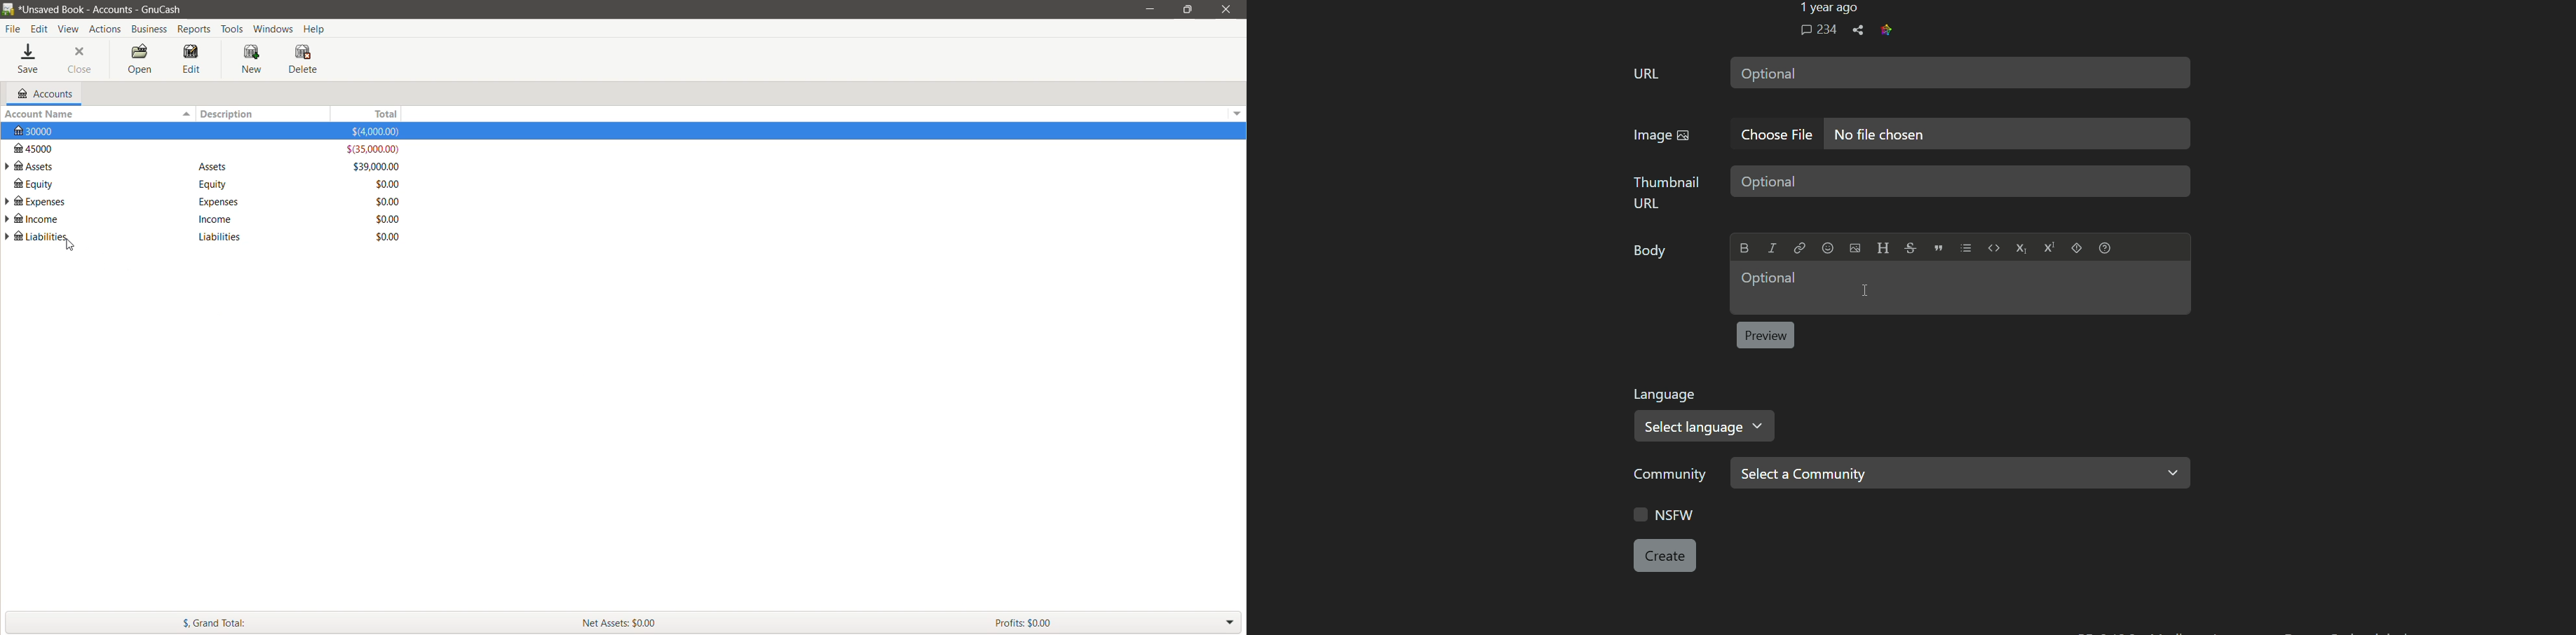 This screenshot has width=2576, height=644. I want to click on thumbnail URL, so click(1665, 191).